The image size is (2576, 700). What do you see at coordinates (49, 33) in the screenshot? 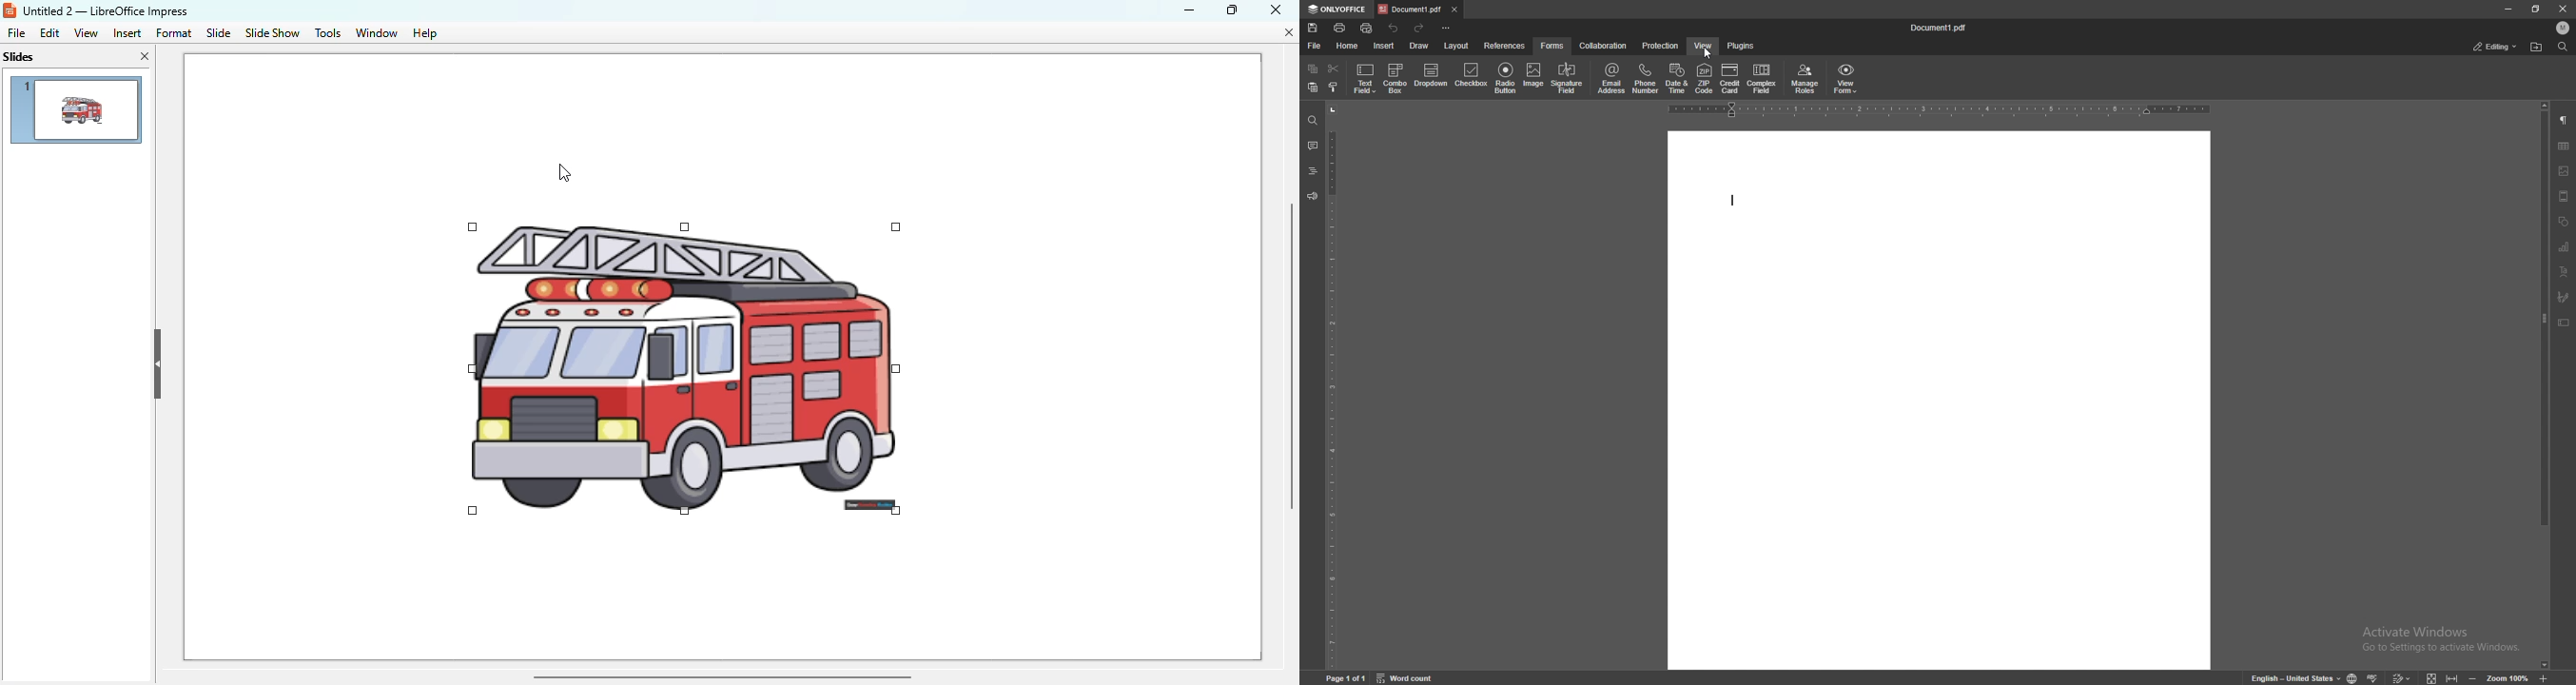
I see `edit` at bounding box center [49, 33].